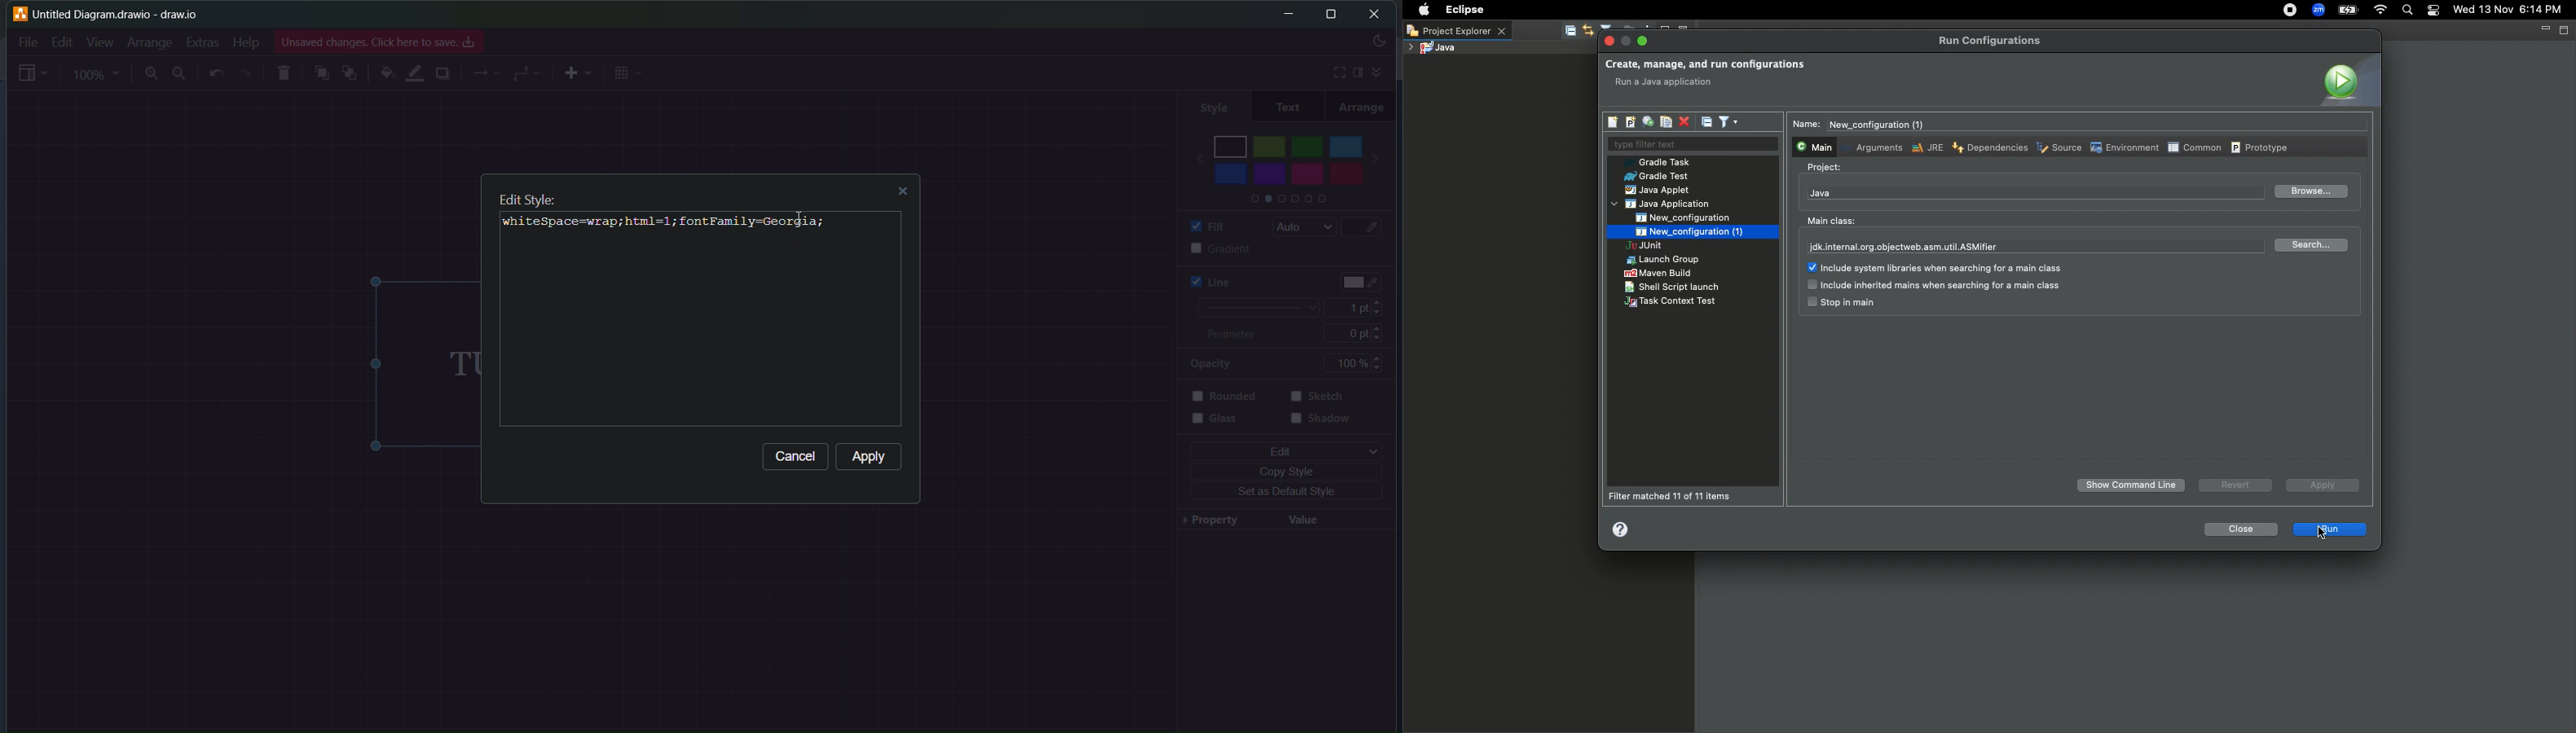 This screenshot has width=2576, height=756. Describe the element at coordinates (149, 74) in the screenshot. I see `zoom in` at that location.